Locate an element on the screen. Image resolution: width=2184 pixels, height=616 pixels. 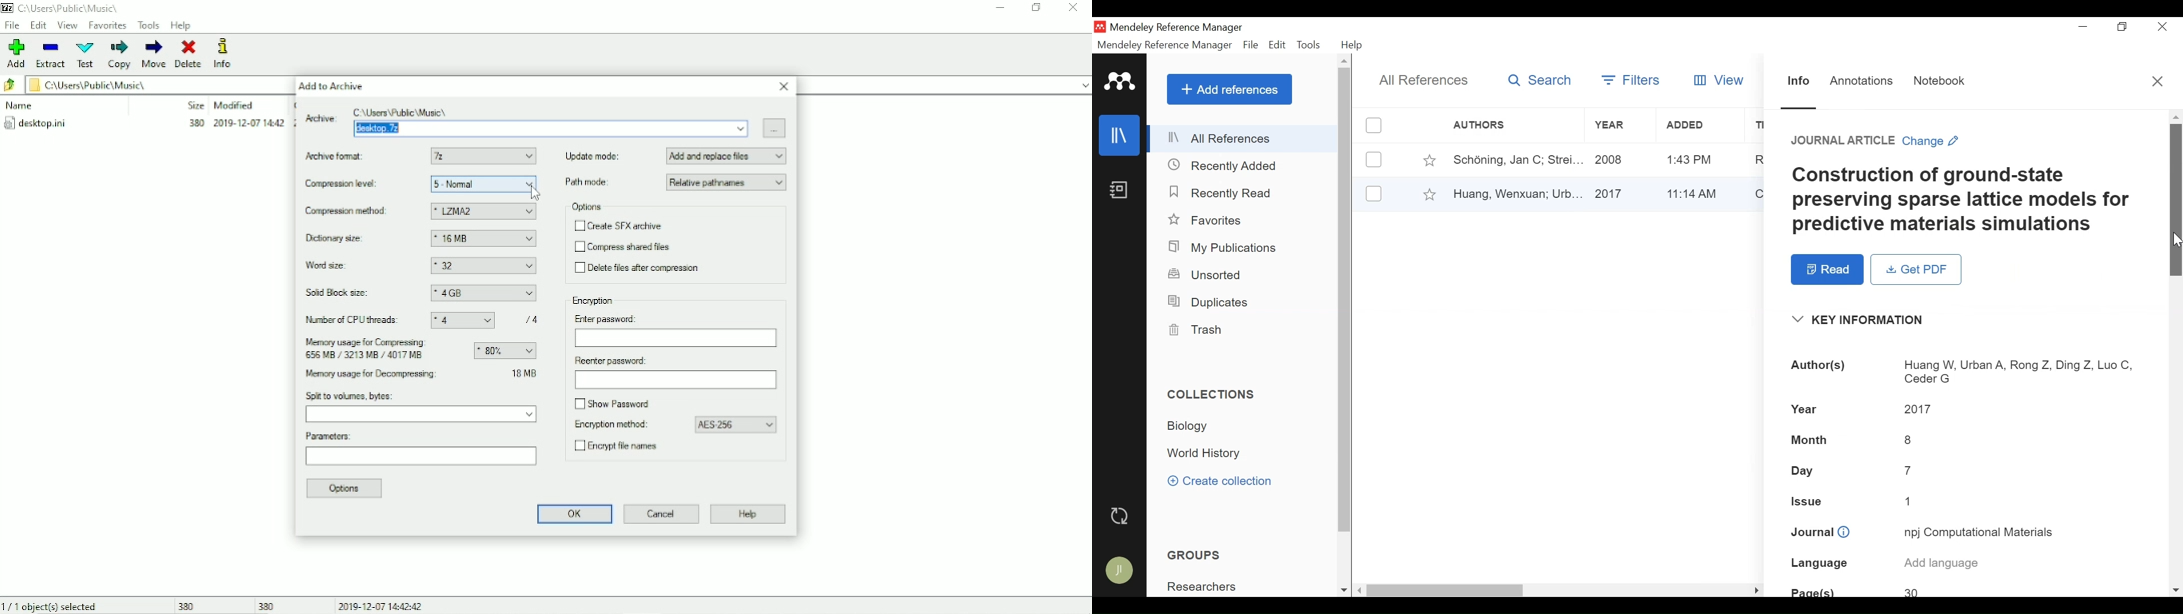
Compression level is located at coordinates (346, 185).